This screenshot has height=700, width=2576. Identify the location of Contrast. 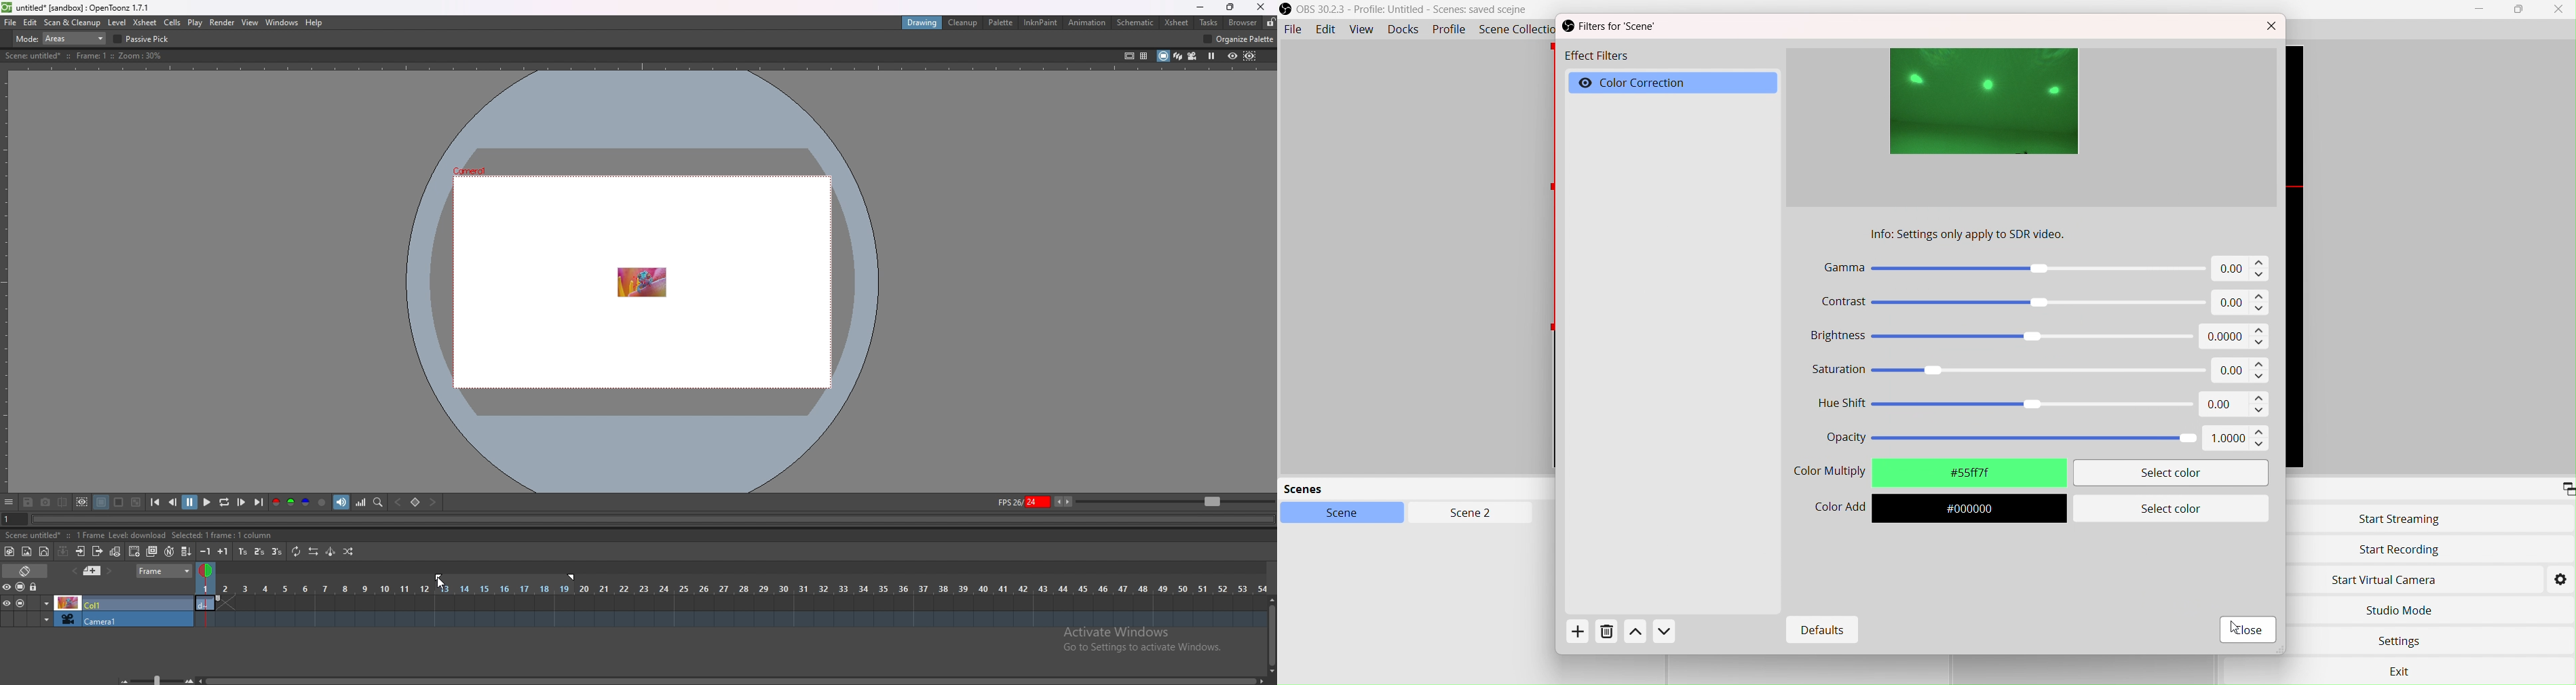
(2013, 300).